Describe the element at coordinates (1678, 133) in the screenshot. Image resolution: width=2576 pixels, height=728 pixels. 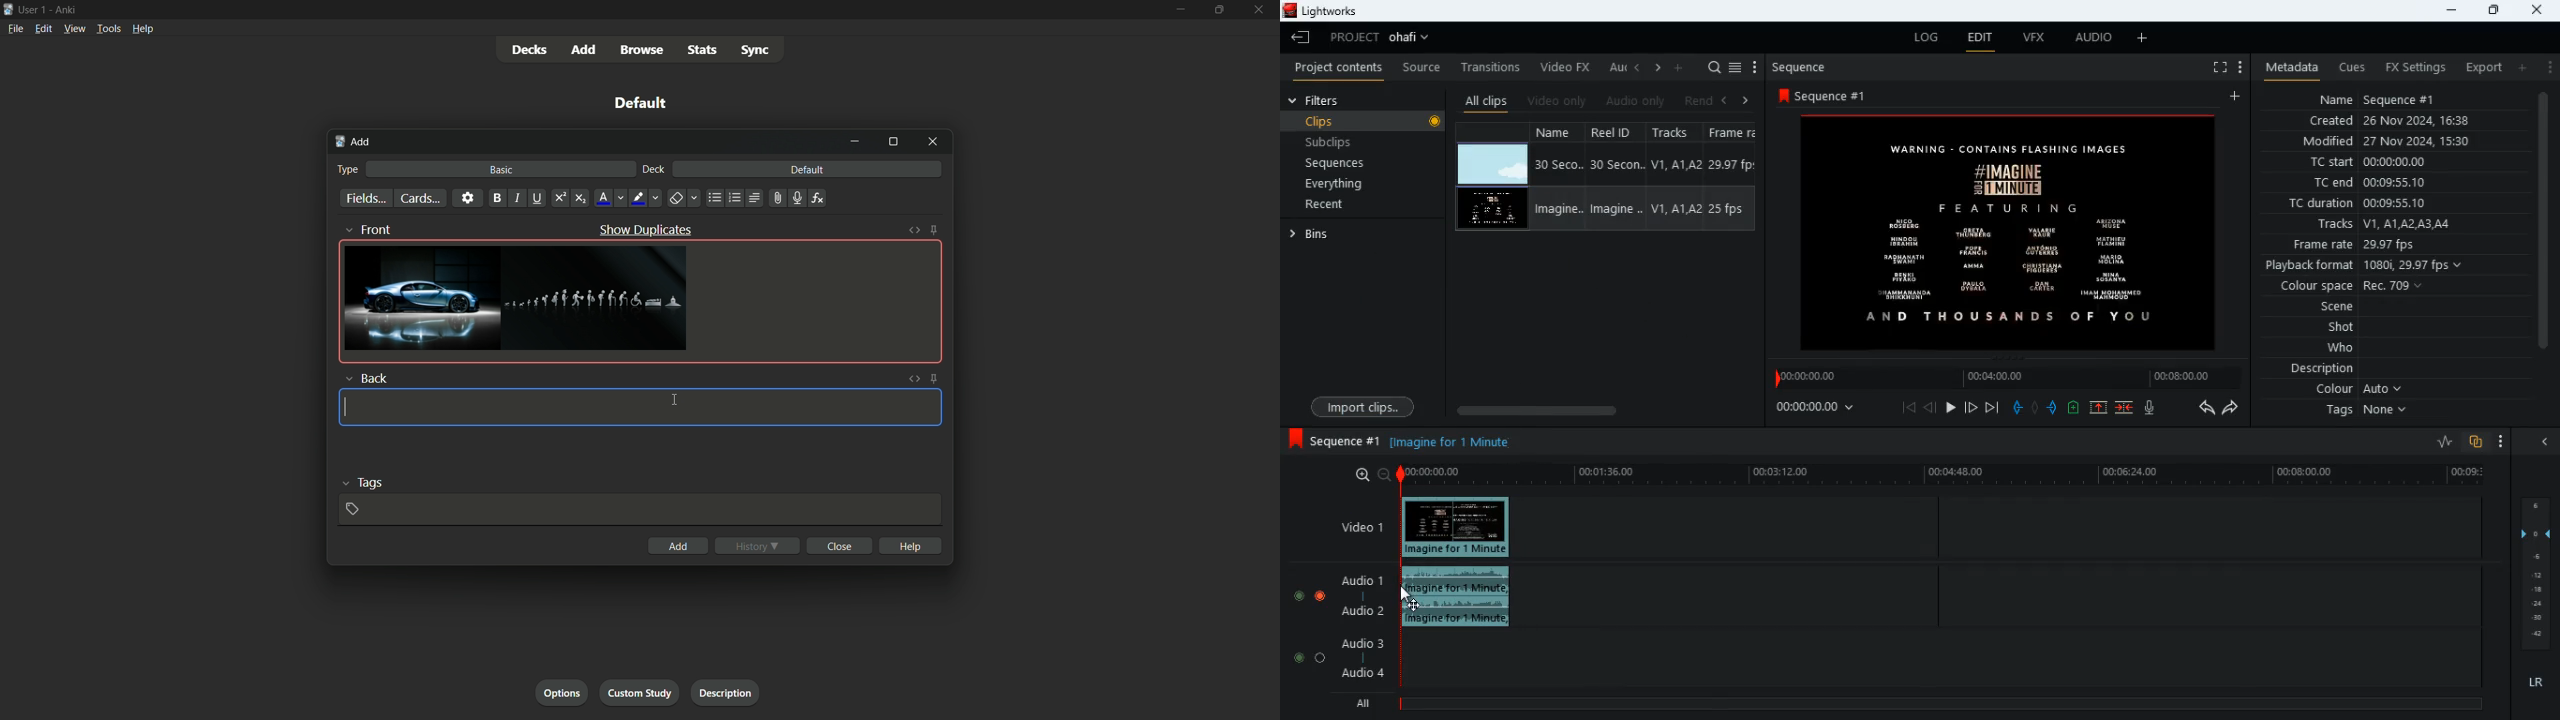
I see `tracks` at that location.